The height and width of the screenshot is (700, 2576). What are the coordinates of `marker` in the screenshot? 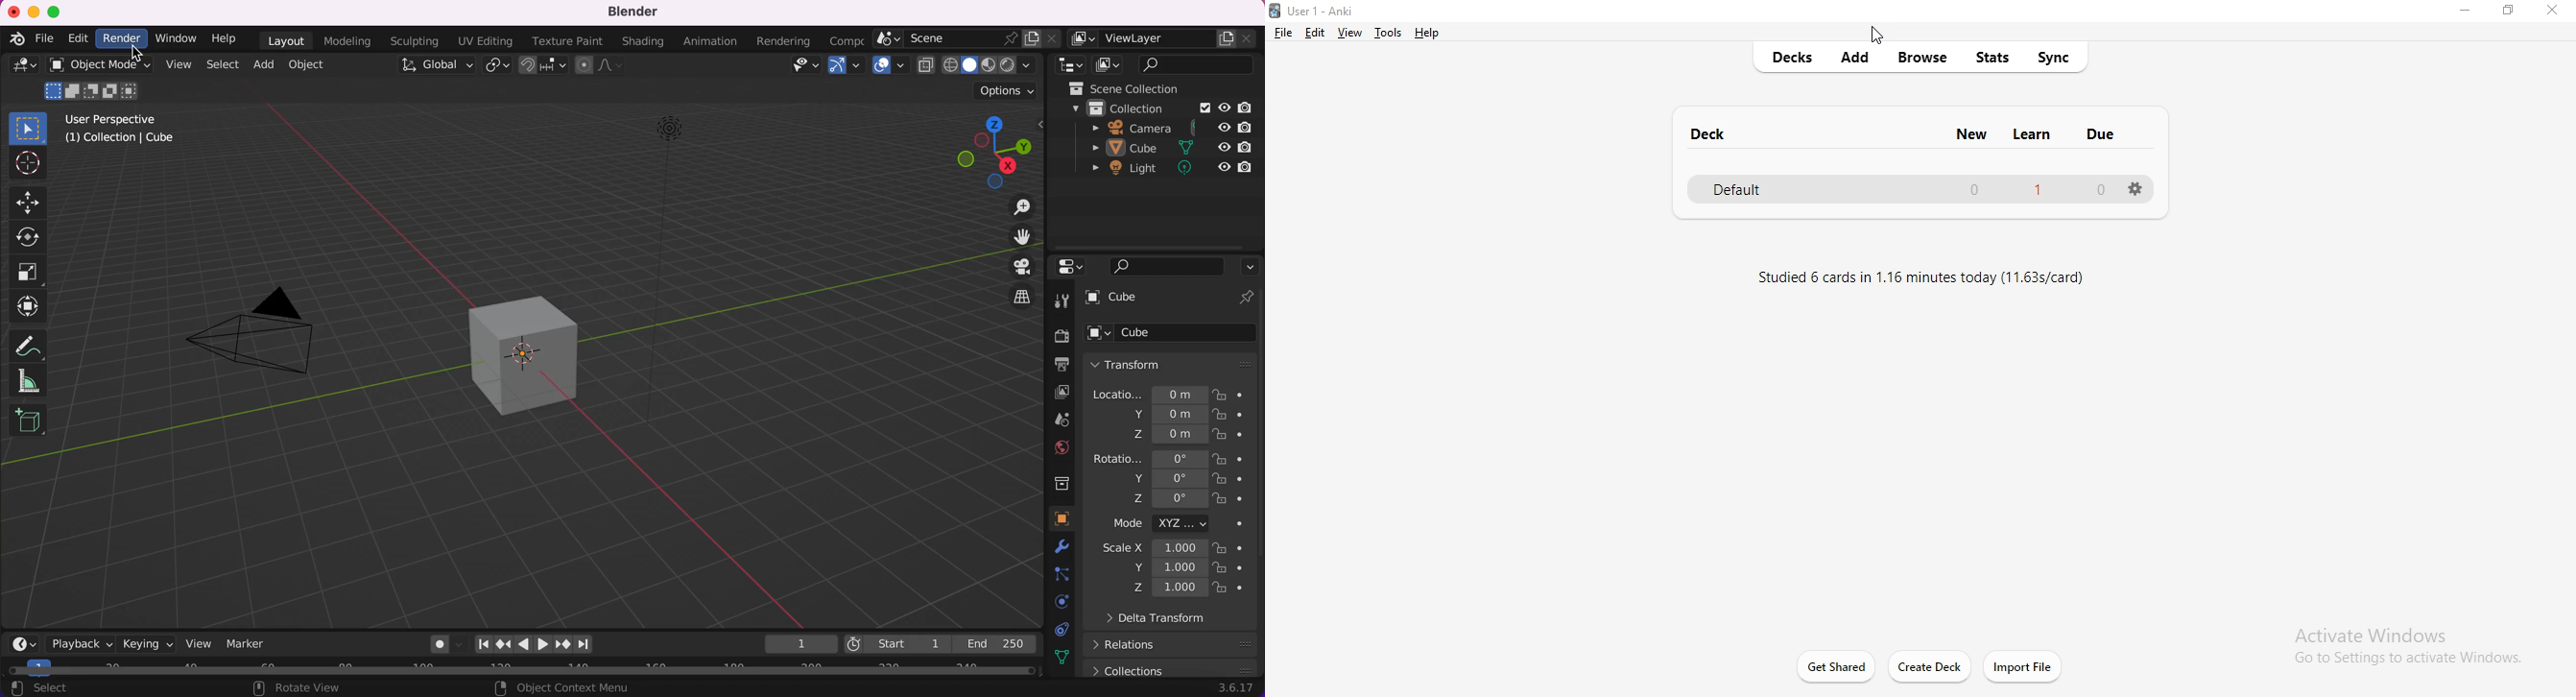 It's located at (256, 644).